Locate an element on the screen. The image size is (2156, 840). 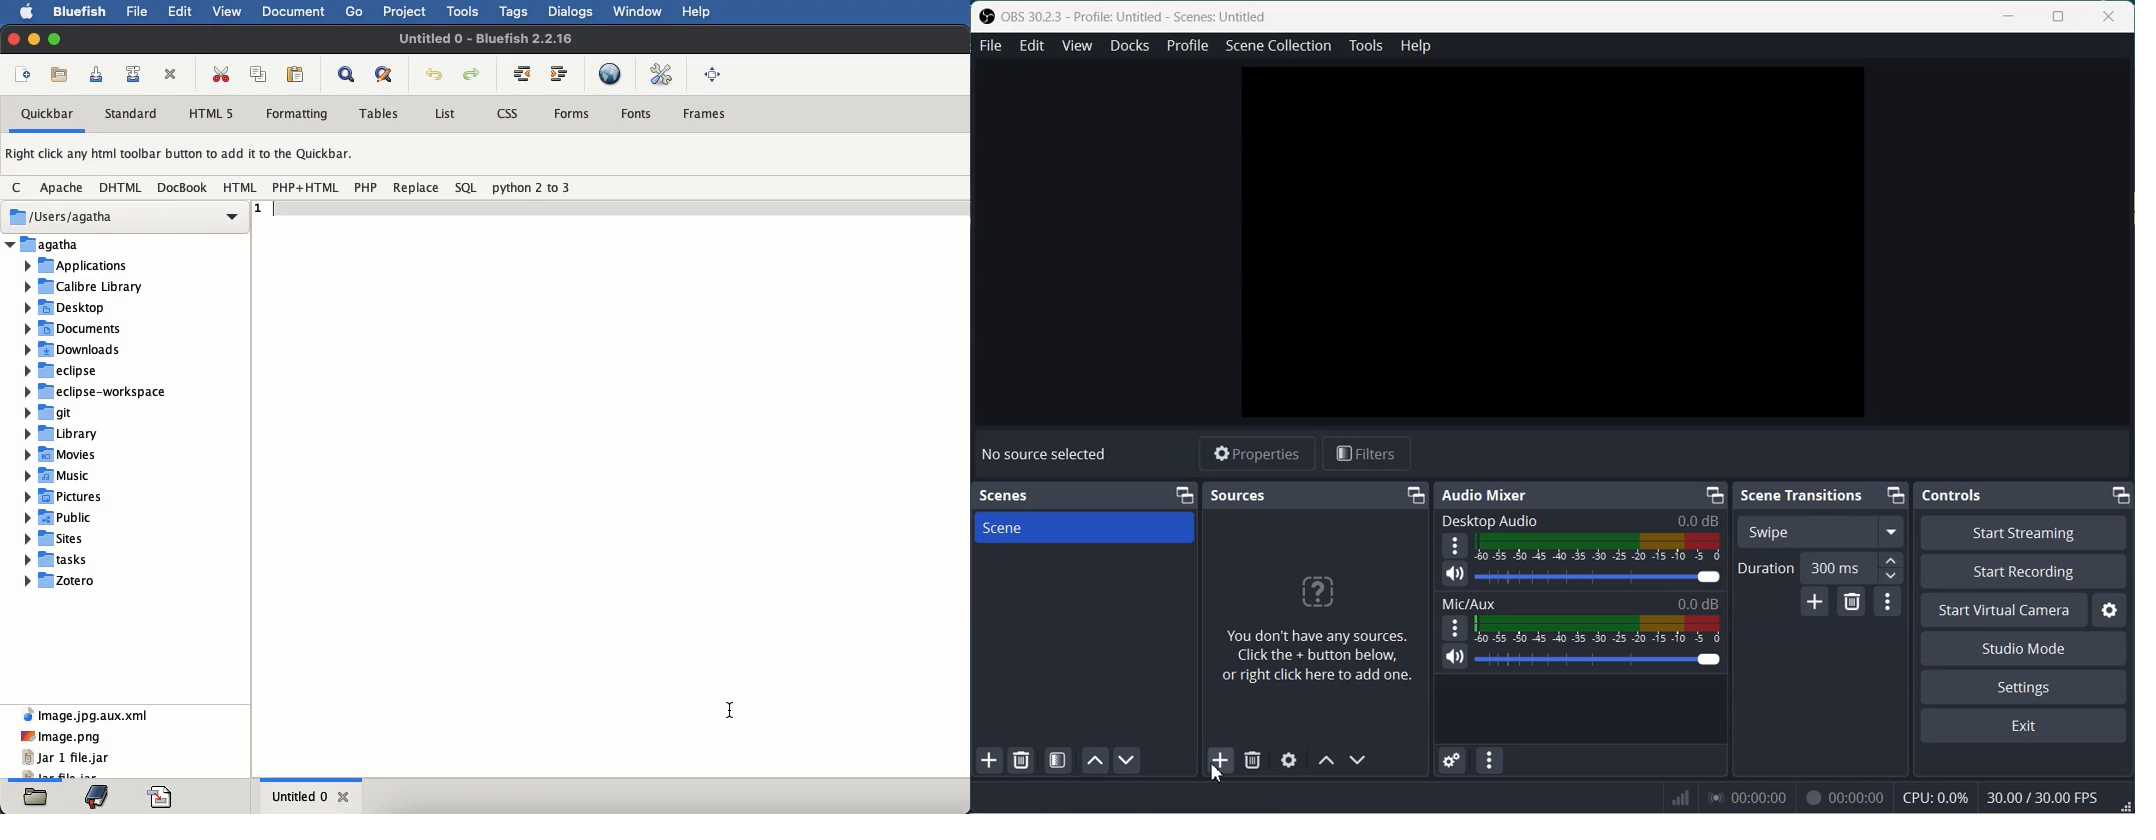
Scene is located at coordinates (1083, 530).